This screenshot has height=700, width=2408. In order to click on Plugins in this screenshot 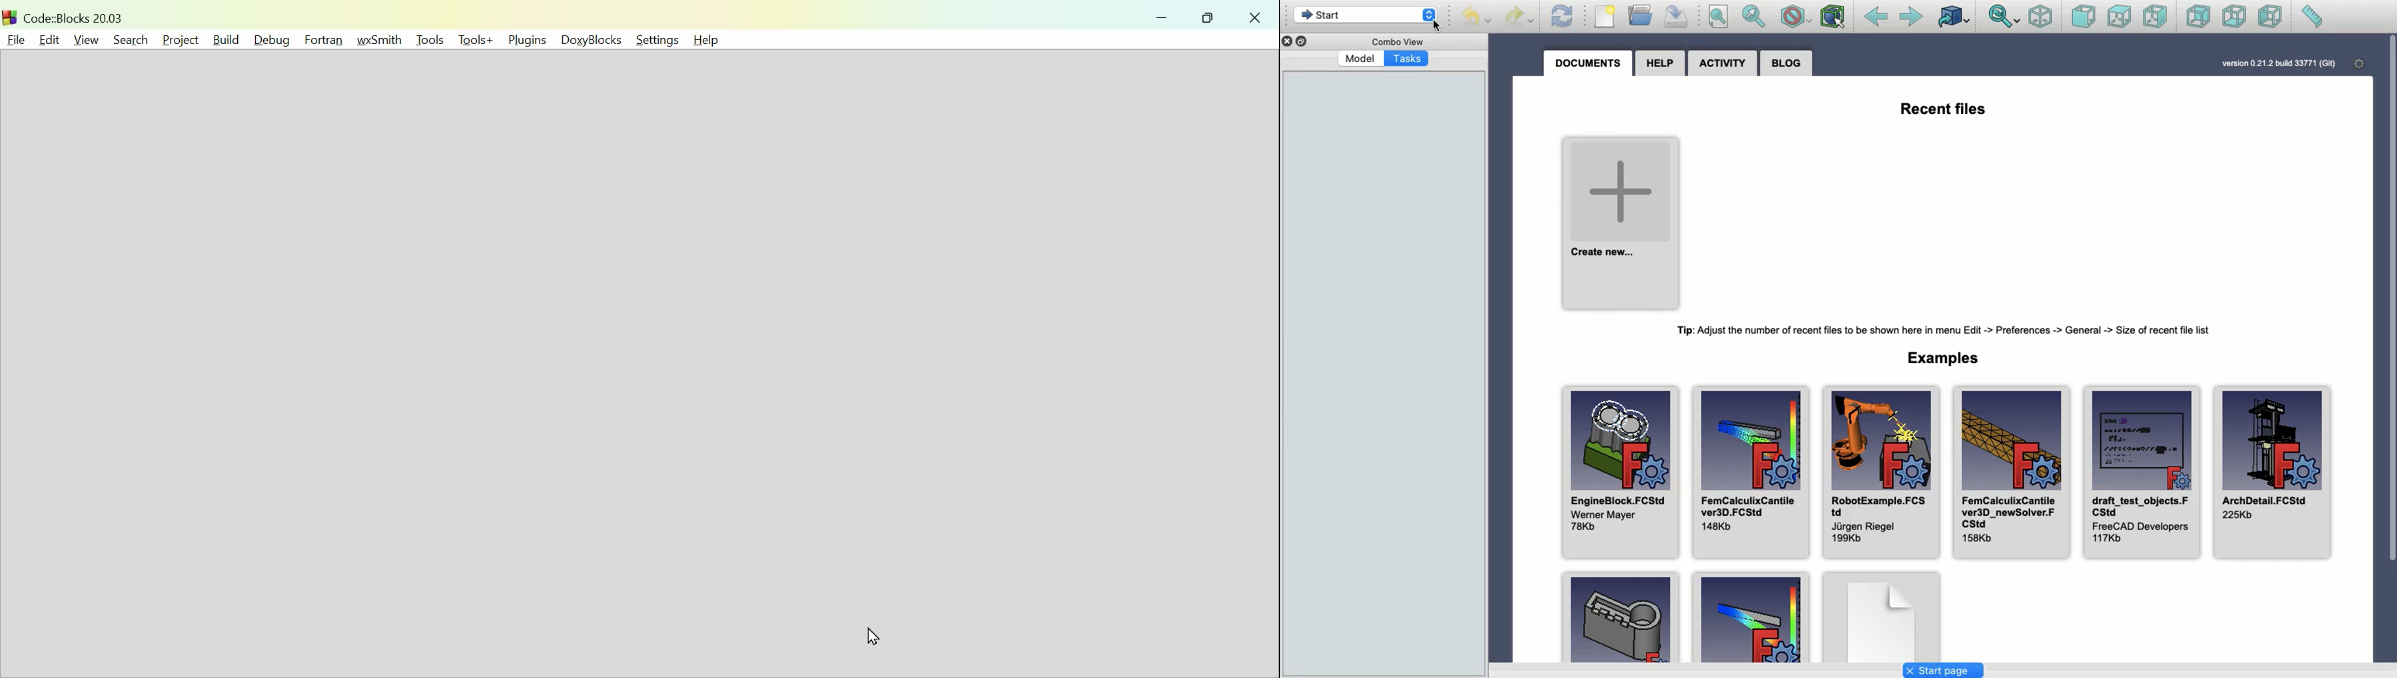, I will do `click(529, 42)`.